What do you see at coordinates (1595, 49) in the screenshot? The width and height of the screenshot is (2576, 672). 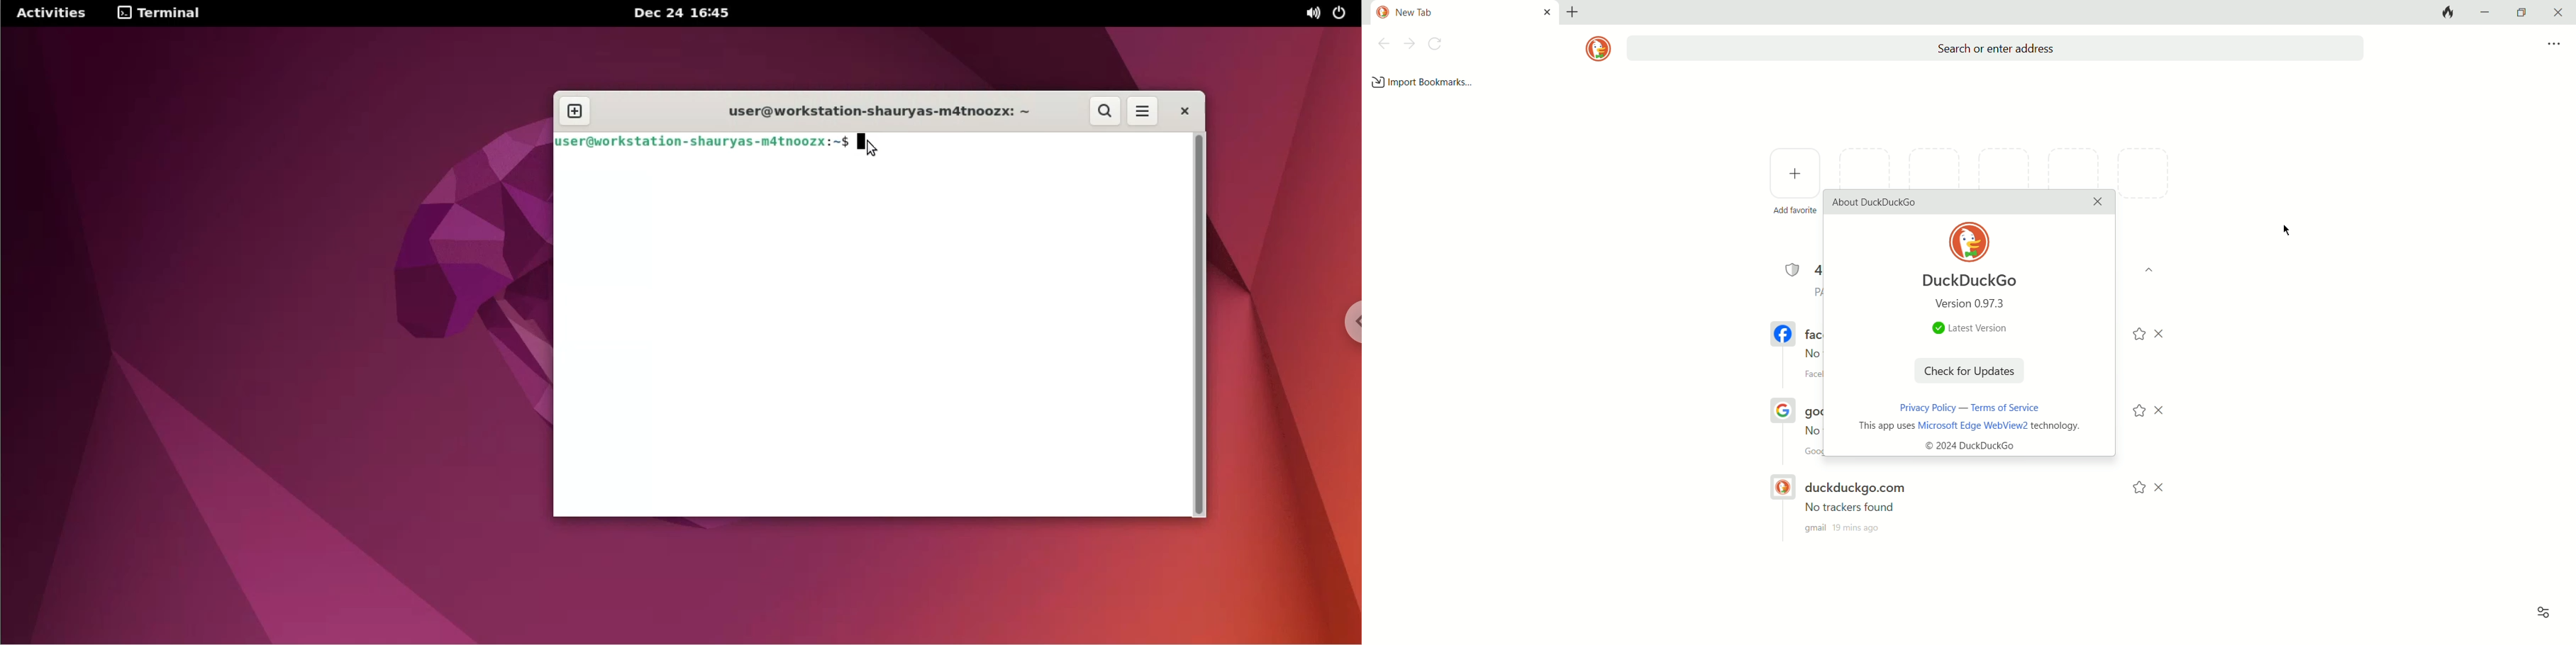 I see `logo` at bounding box center [1595, 49].